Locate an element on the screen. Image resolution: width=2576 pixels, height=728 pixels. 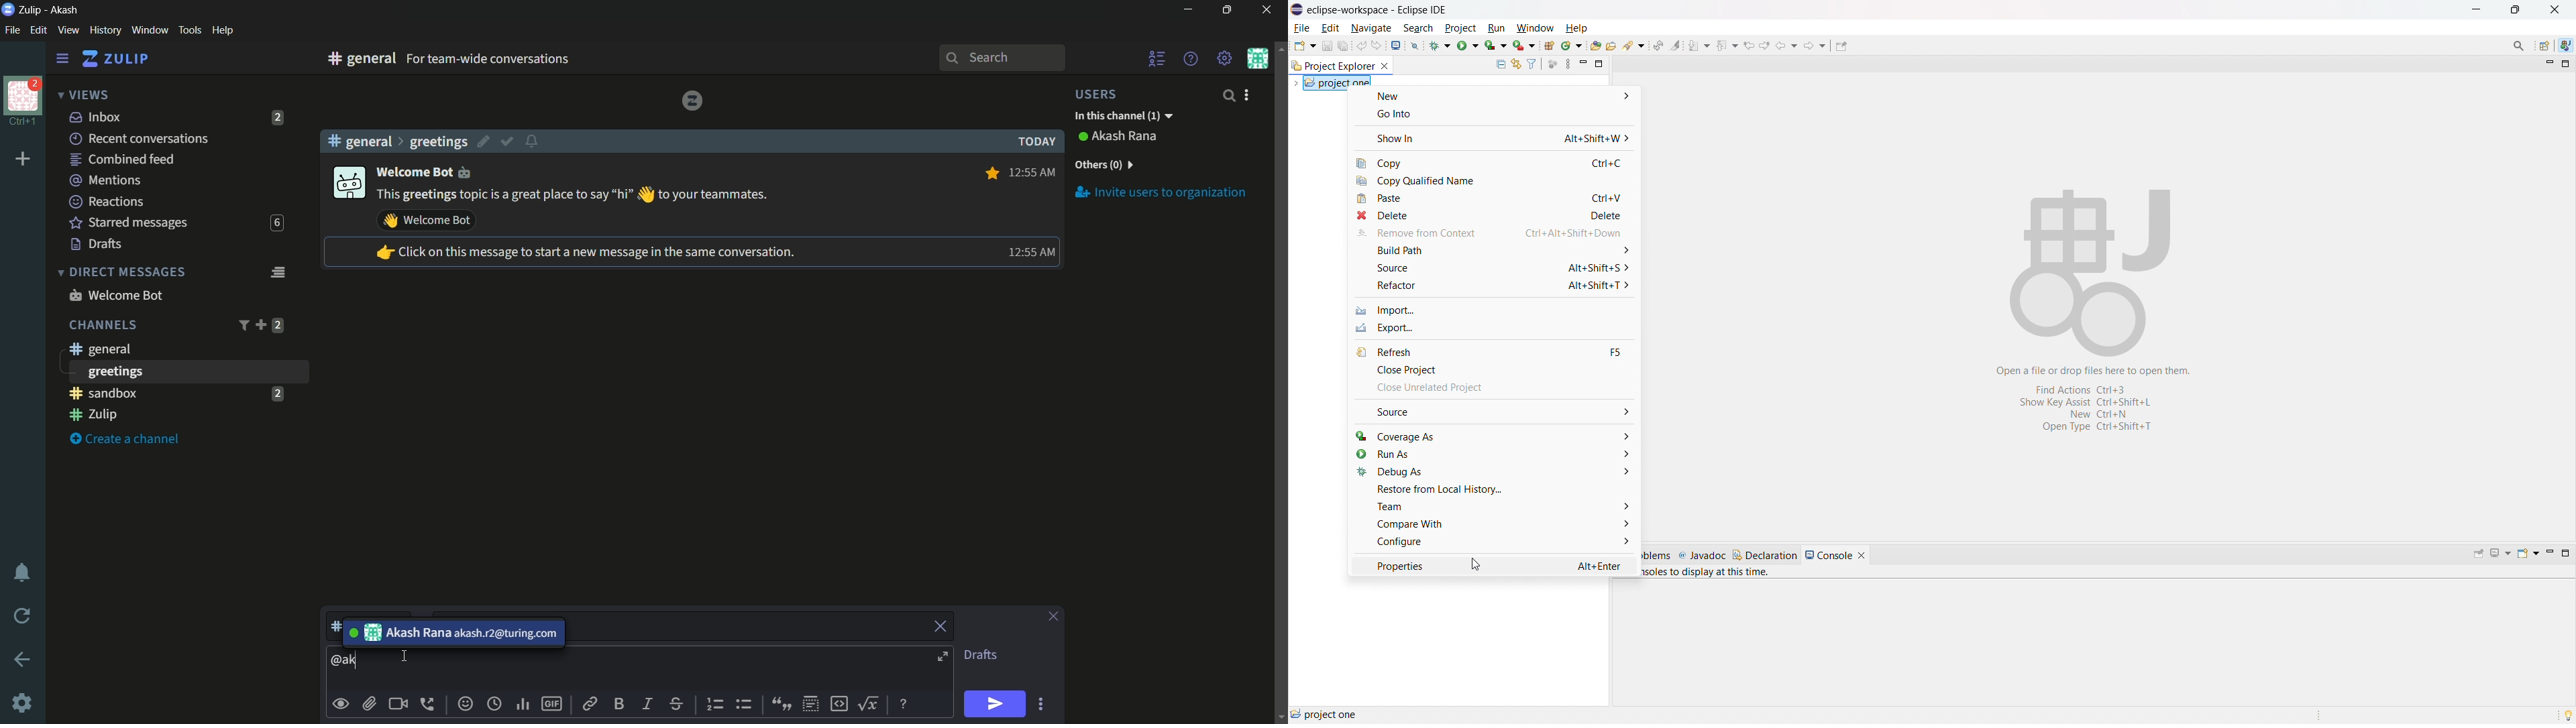
ordered list is located at coordinates (717, 705).